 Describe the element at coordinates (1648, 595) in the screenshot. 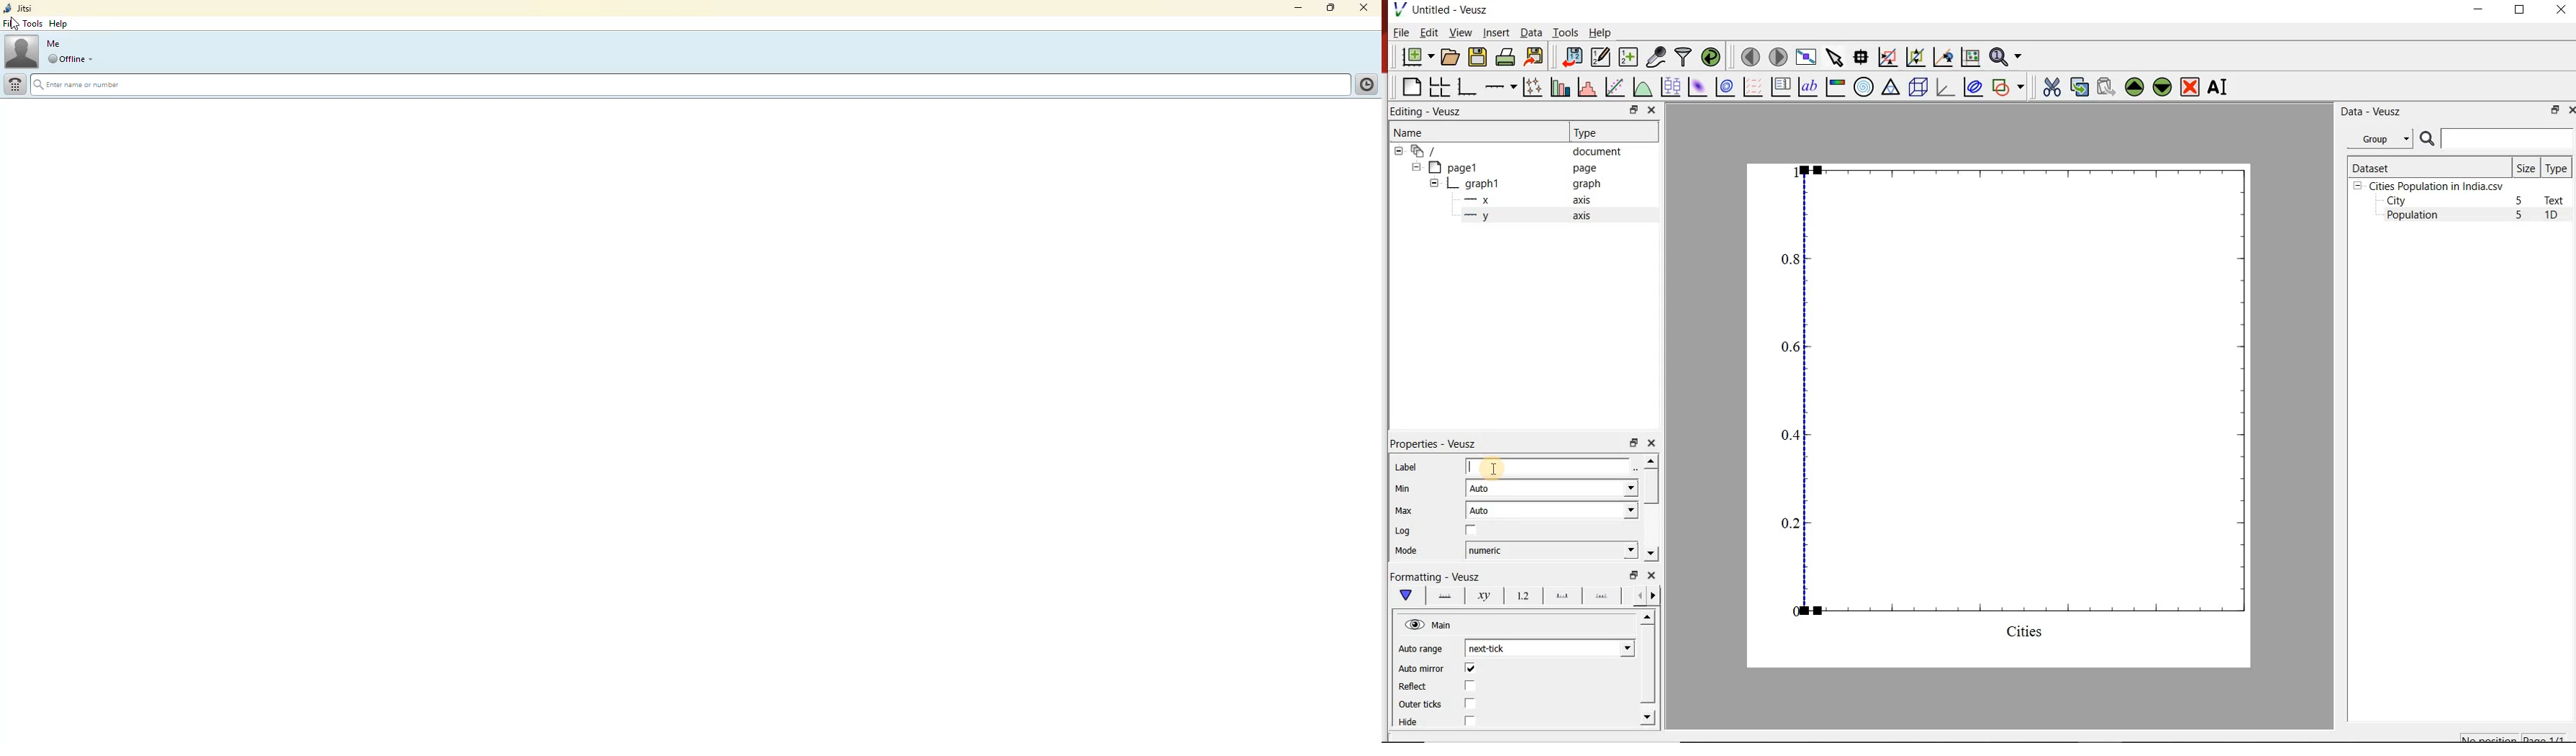

I see `Grid lines` at that location.